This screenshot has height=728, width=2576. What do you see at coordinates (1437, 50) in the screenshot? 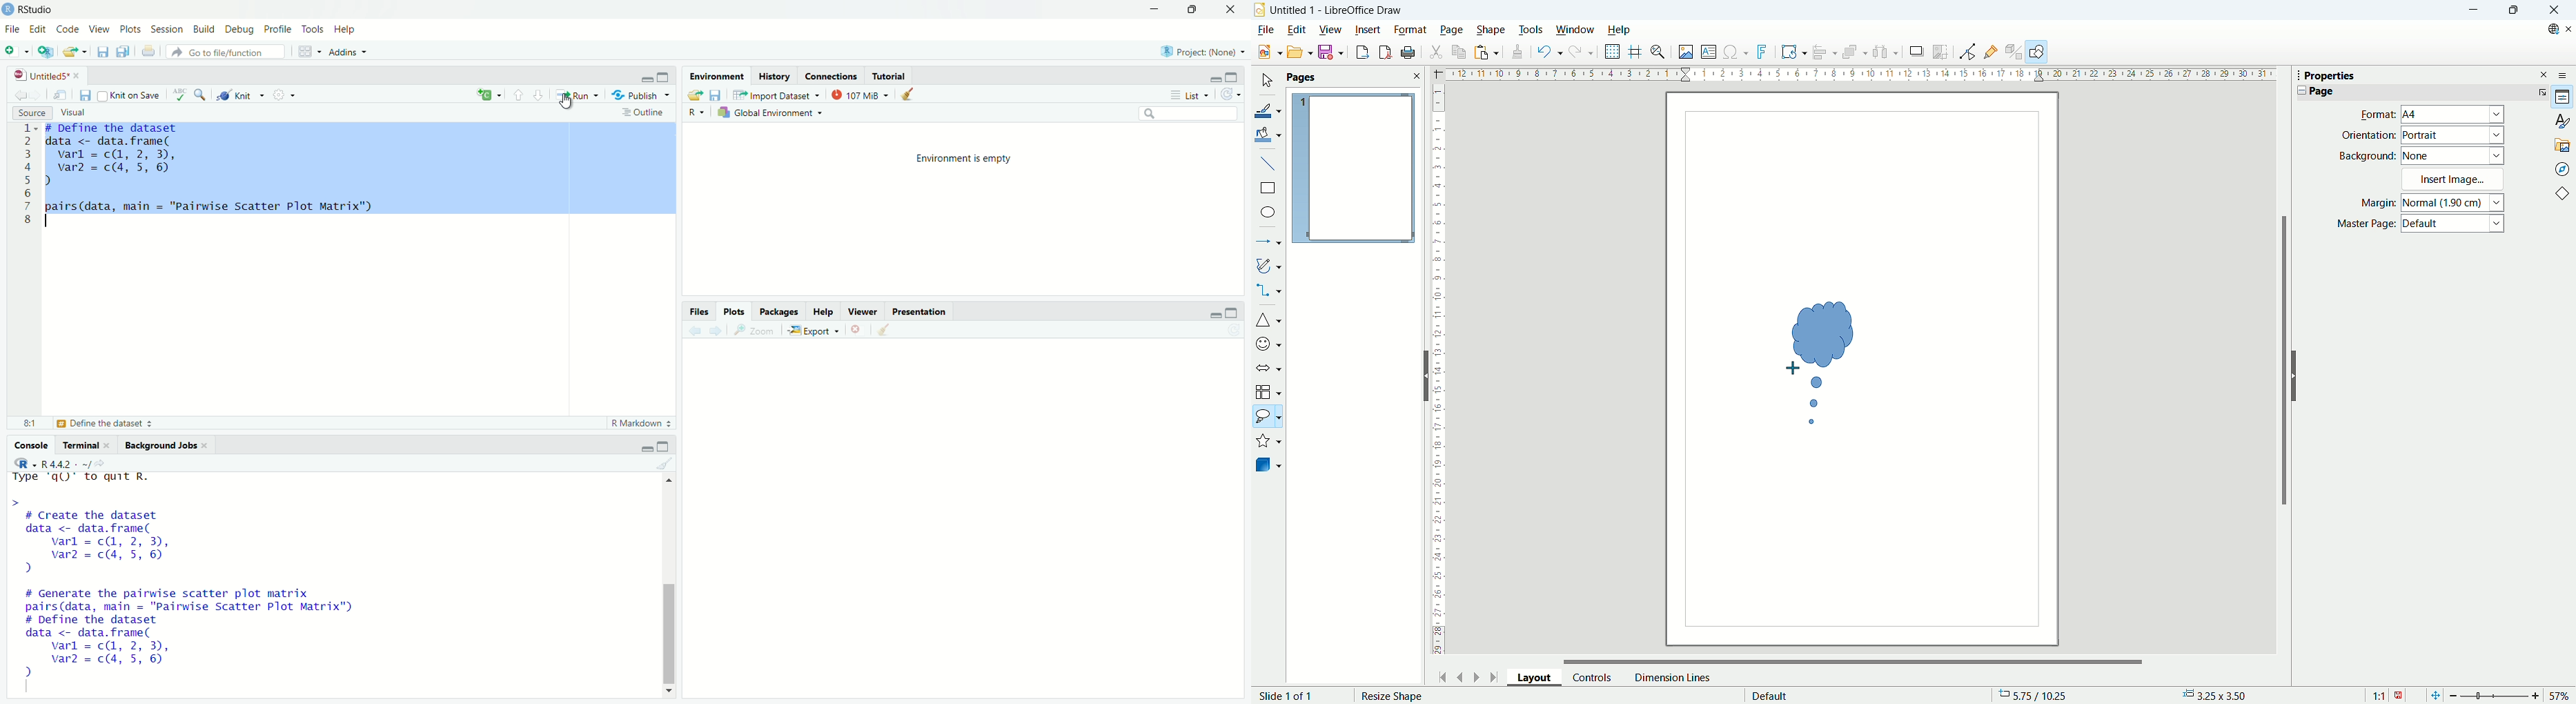
I see `cut` at bounding box center [1437, 50].